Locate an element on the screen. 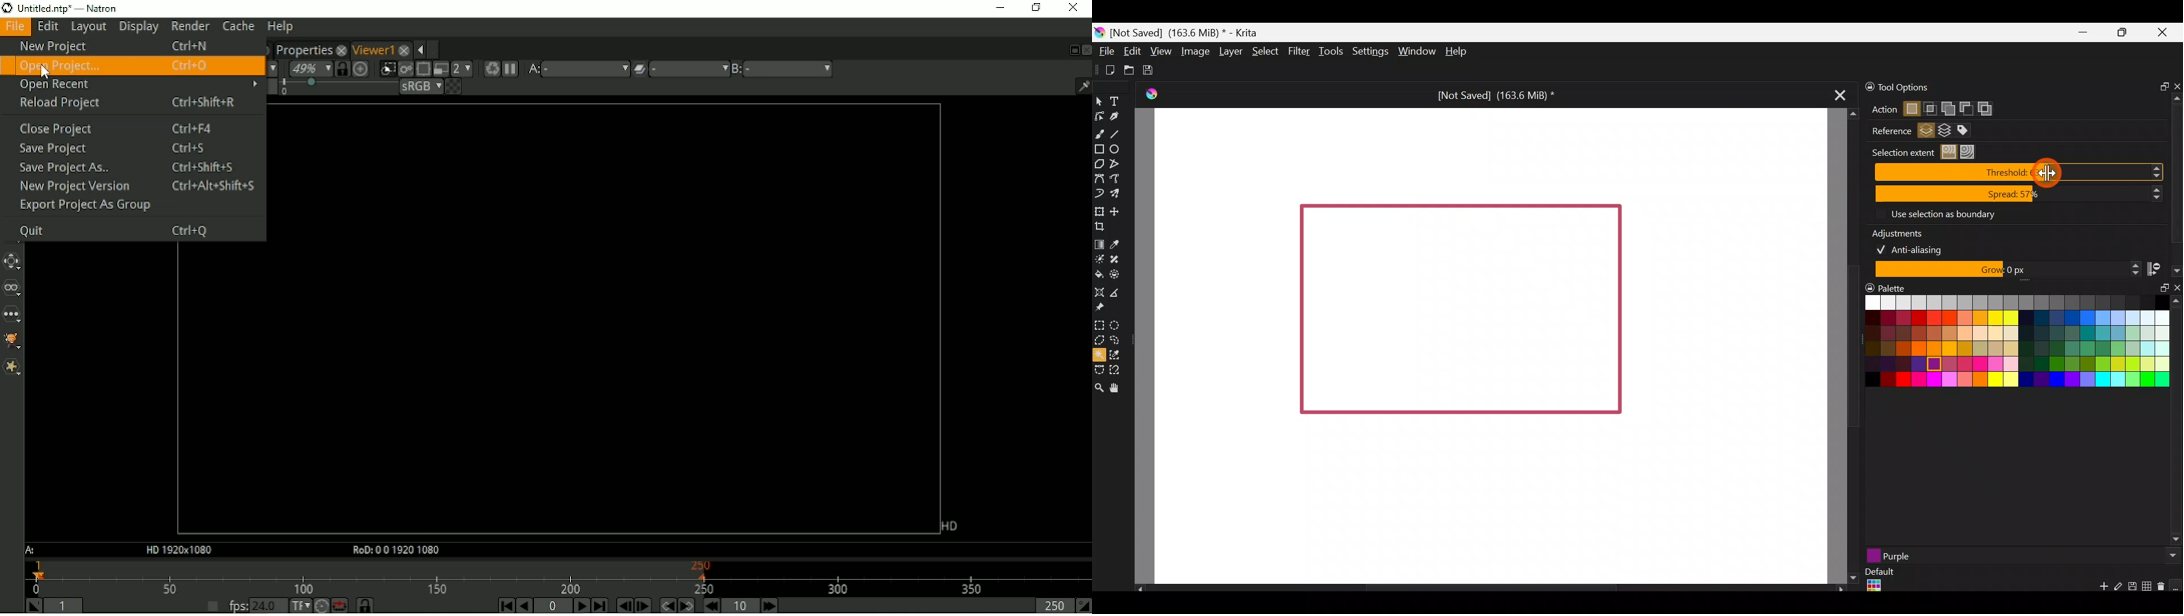 This screenshot has width=2184, height=616. Colourise mask tool is located at coordinates (1099, 260).